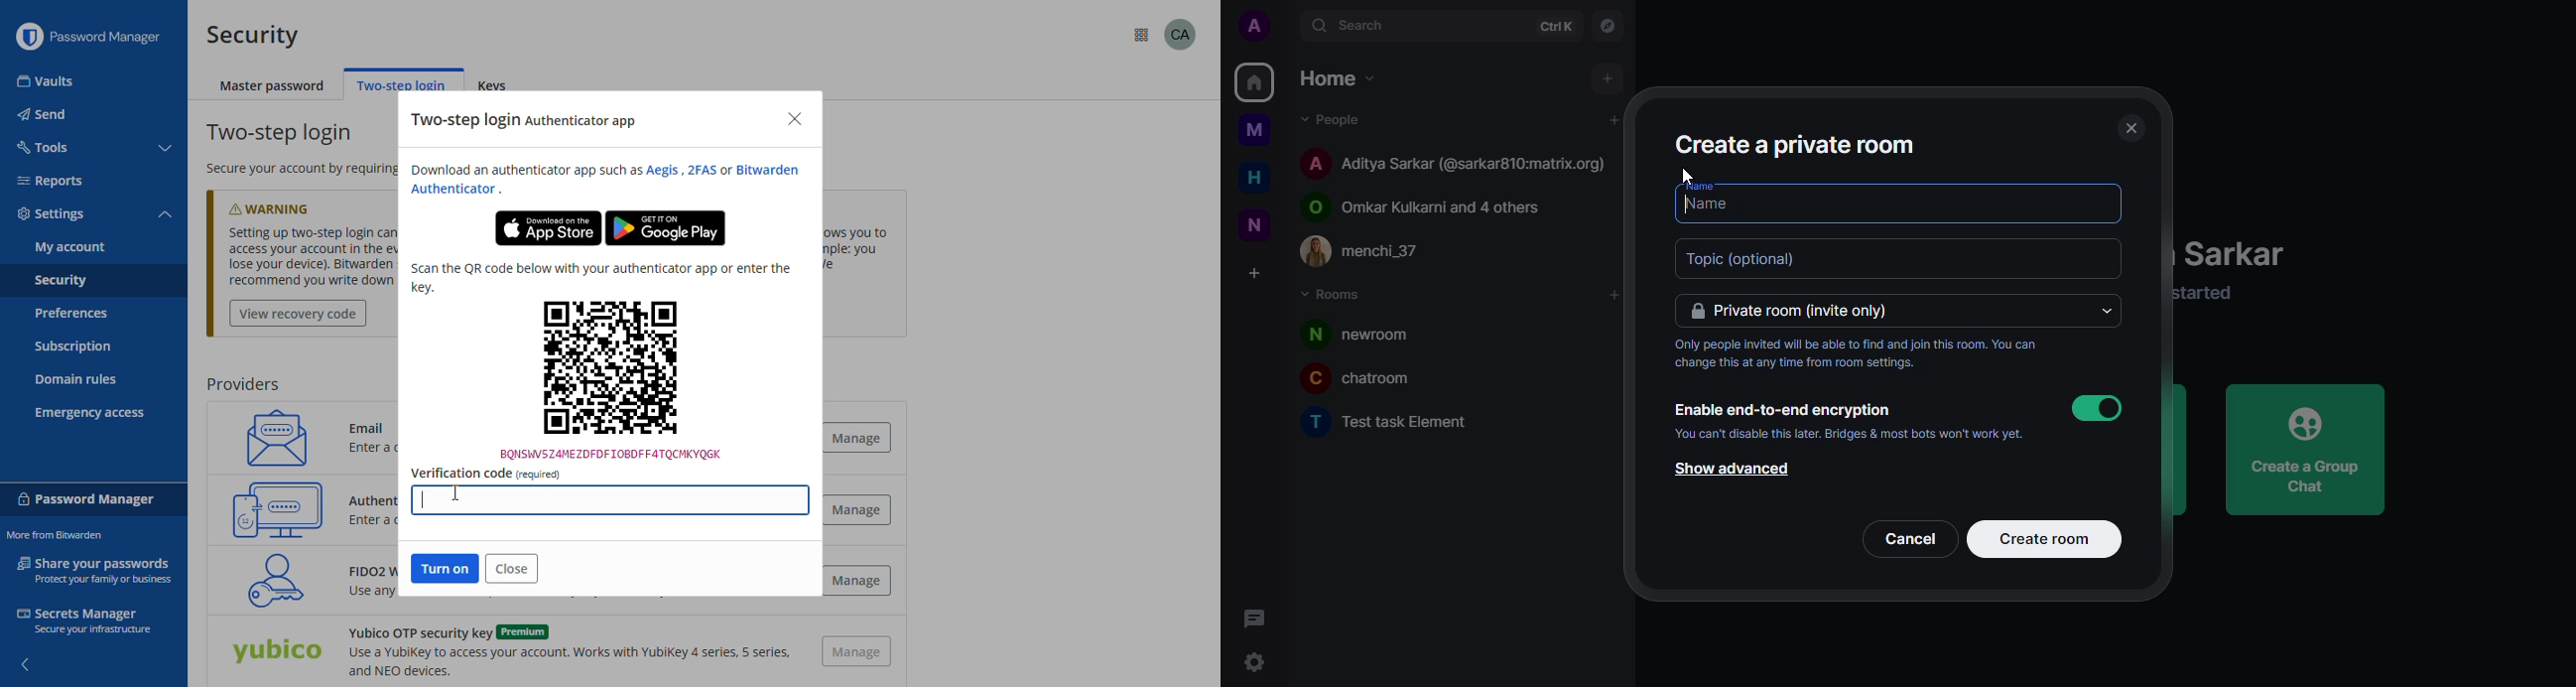  I want to click on close, so click(795, 120).